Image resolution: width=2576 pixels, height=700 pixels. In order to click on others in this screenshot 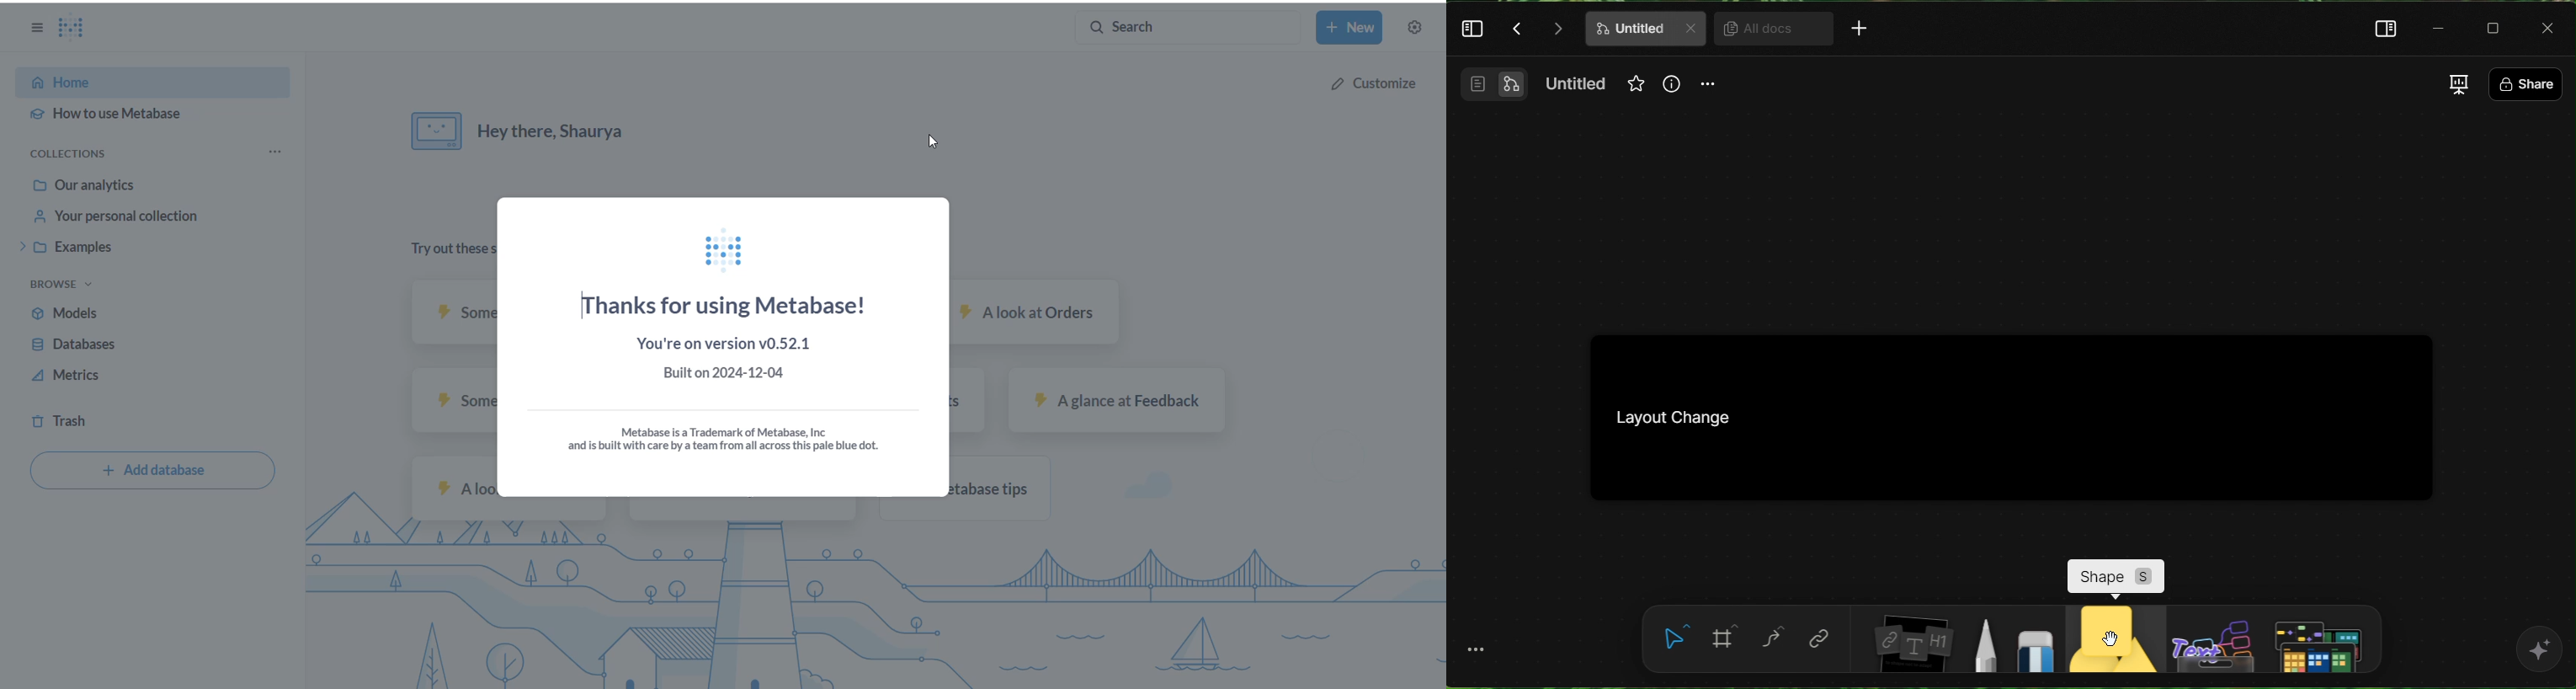, I will do `click(2213, 637)`.